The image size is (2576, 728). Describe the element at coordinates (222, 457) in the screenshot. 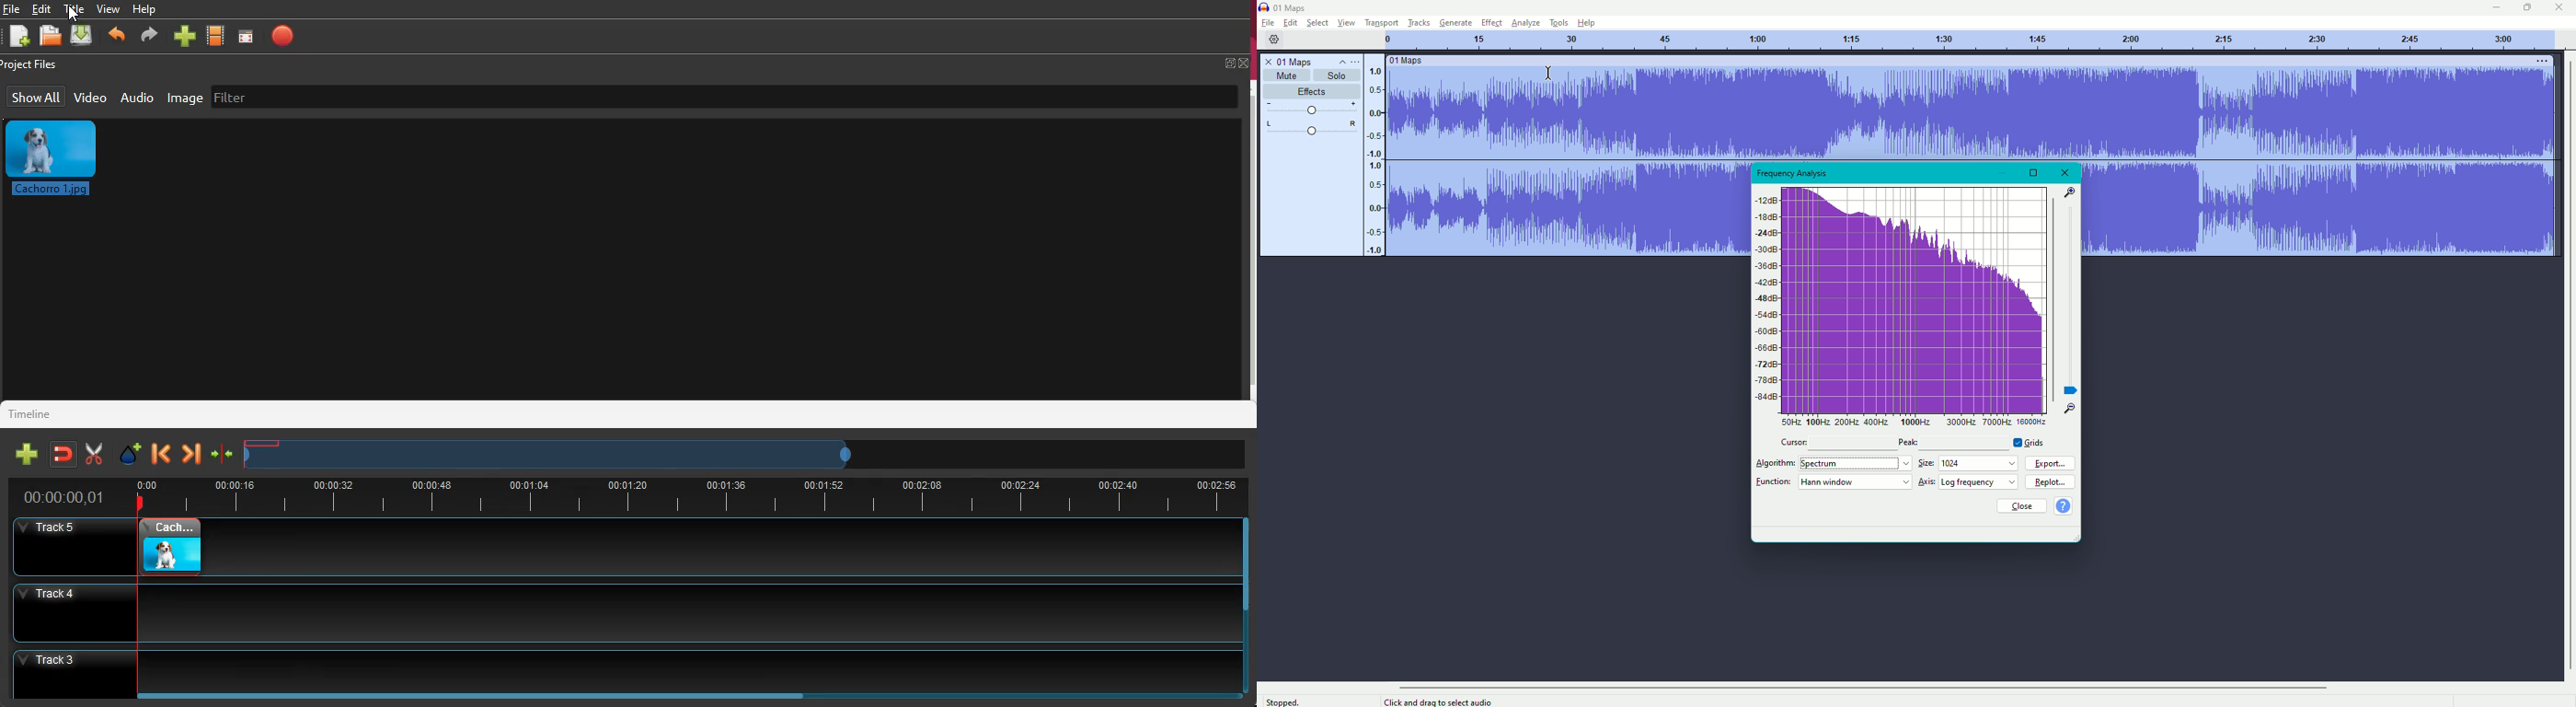

I see `compress` at that location.